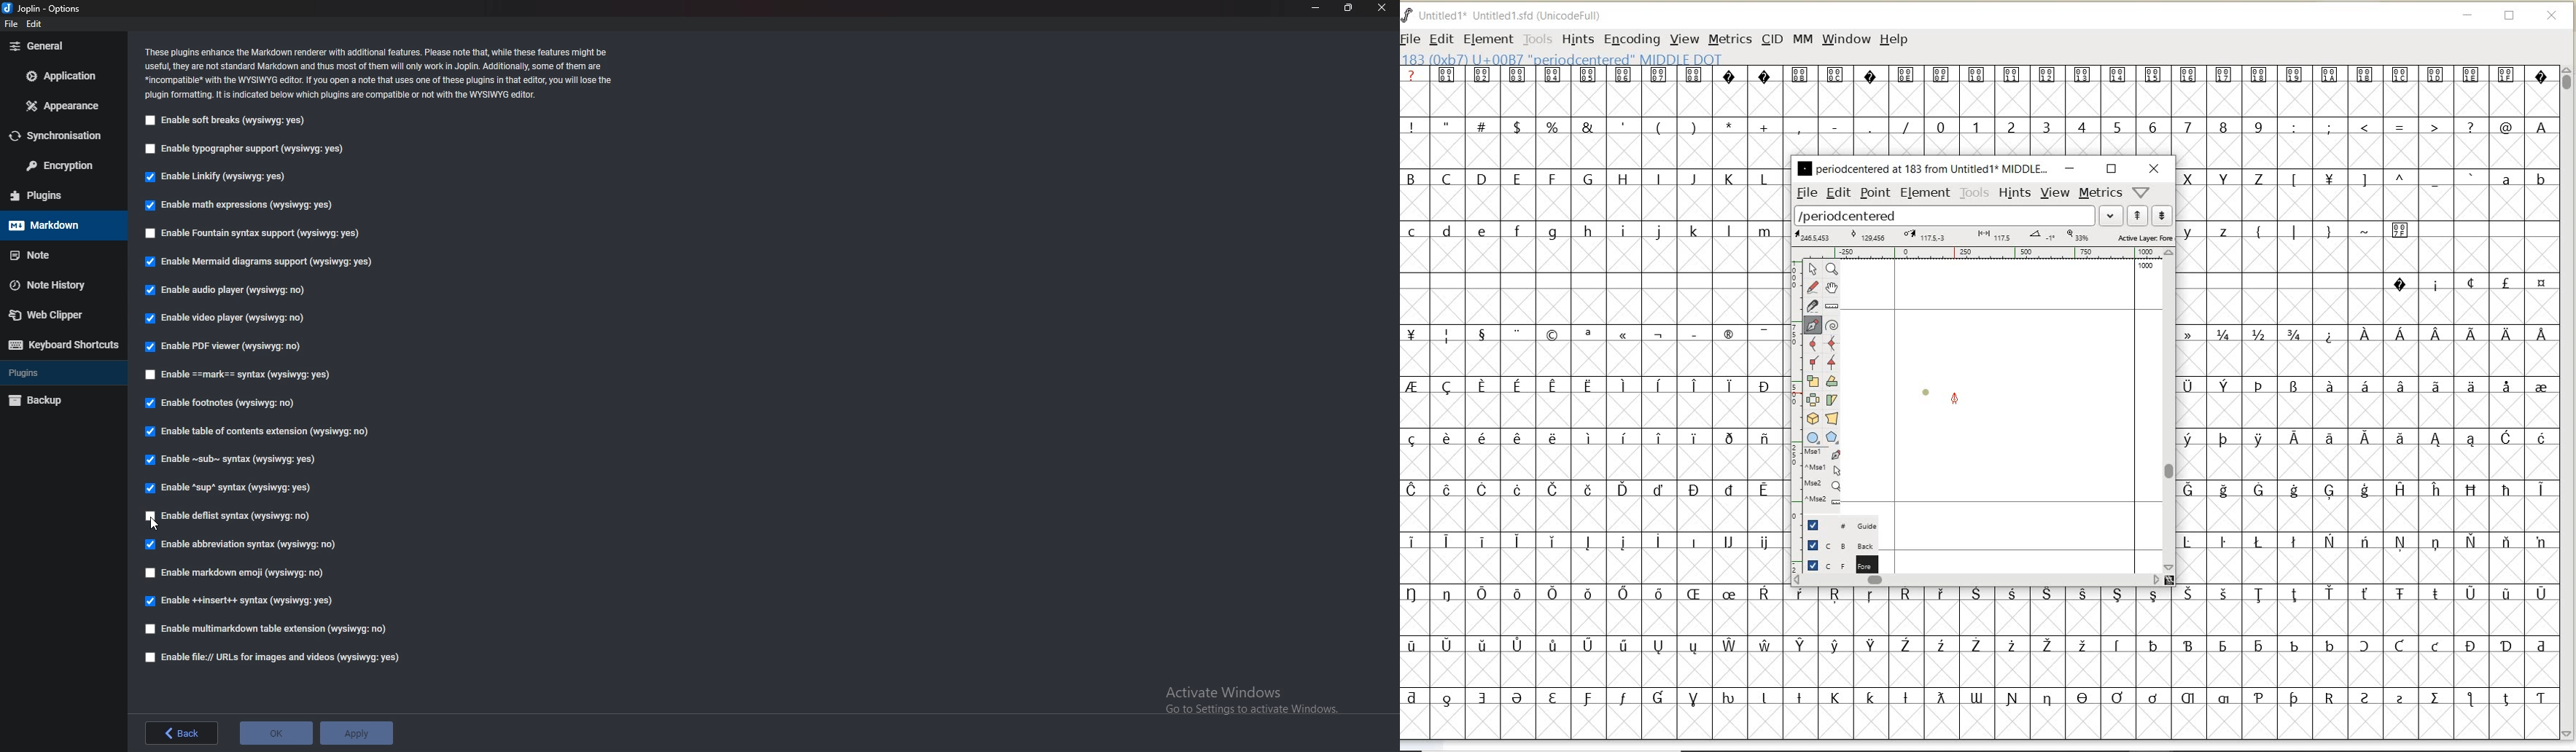 This screenshot has height=756, width=2576. Describe the element at coordinates (273, 733) in the screenshot. I see `ok` at that location.